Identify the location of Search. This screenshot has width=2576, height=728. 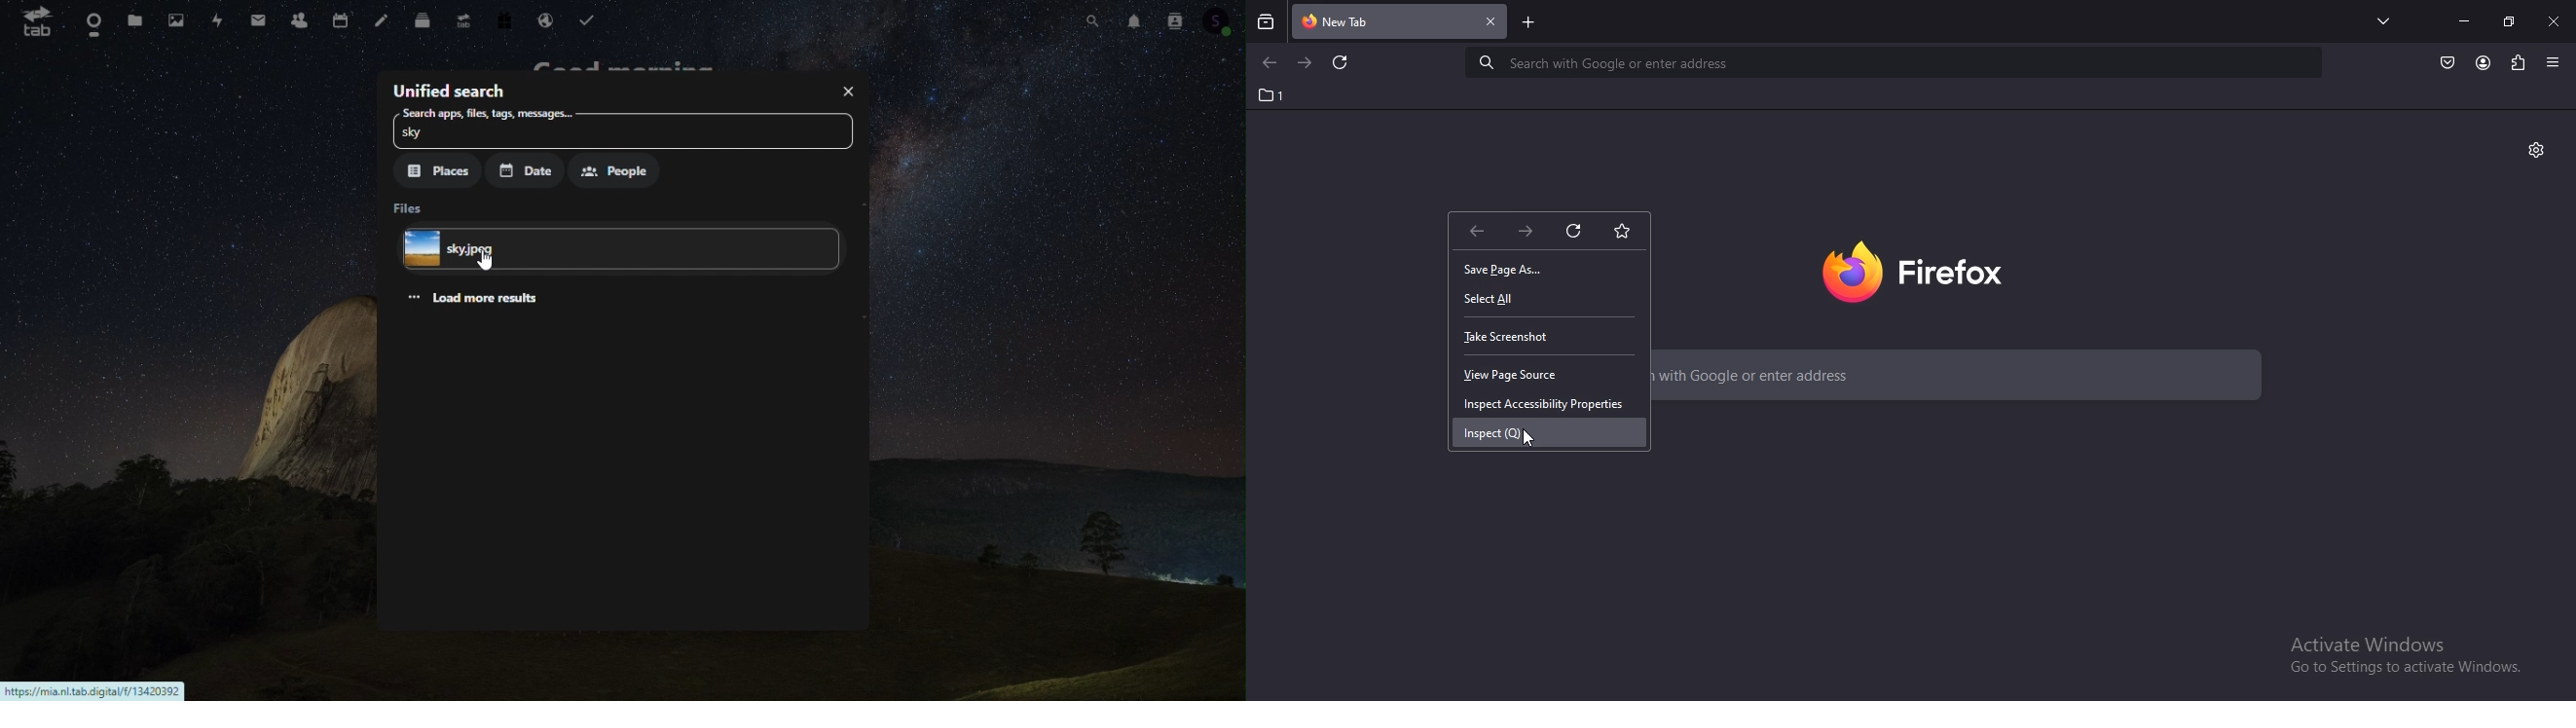
(1093, 21).